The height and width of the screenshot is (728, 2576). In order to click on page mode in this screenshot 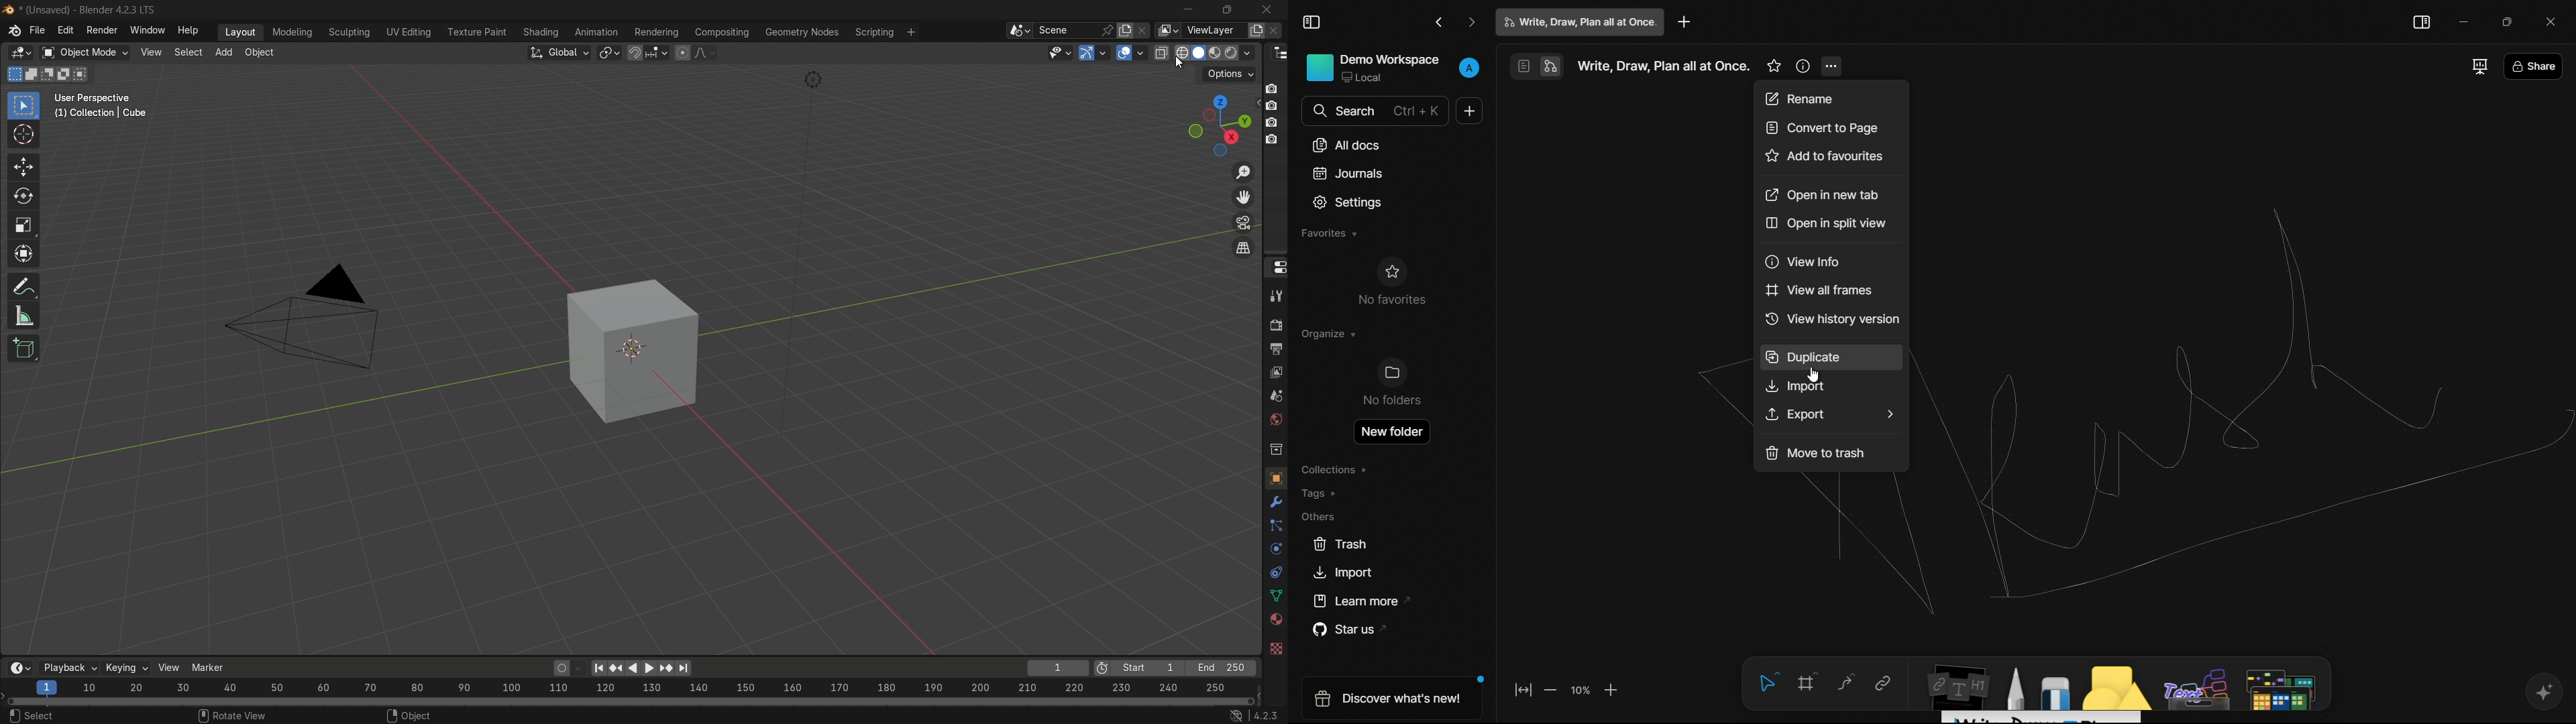, I will do `click(1523, 66)`.